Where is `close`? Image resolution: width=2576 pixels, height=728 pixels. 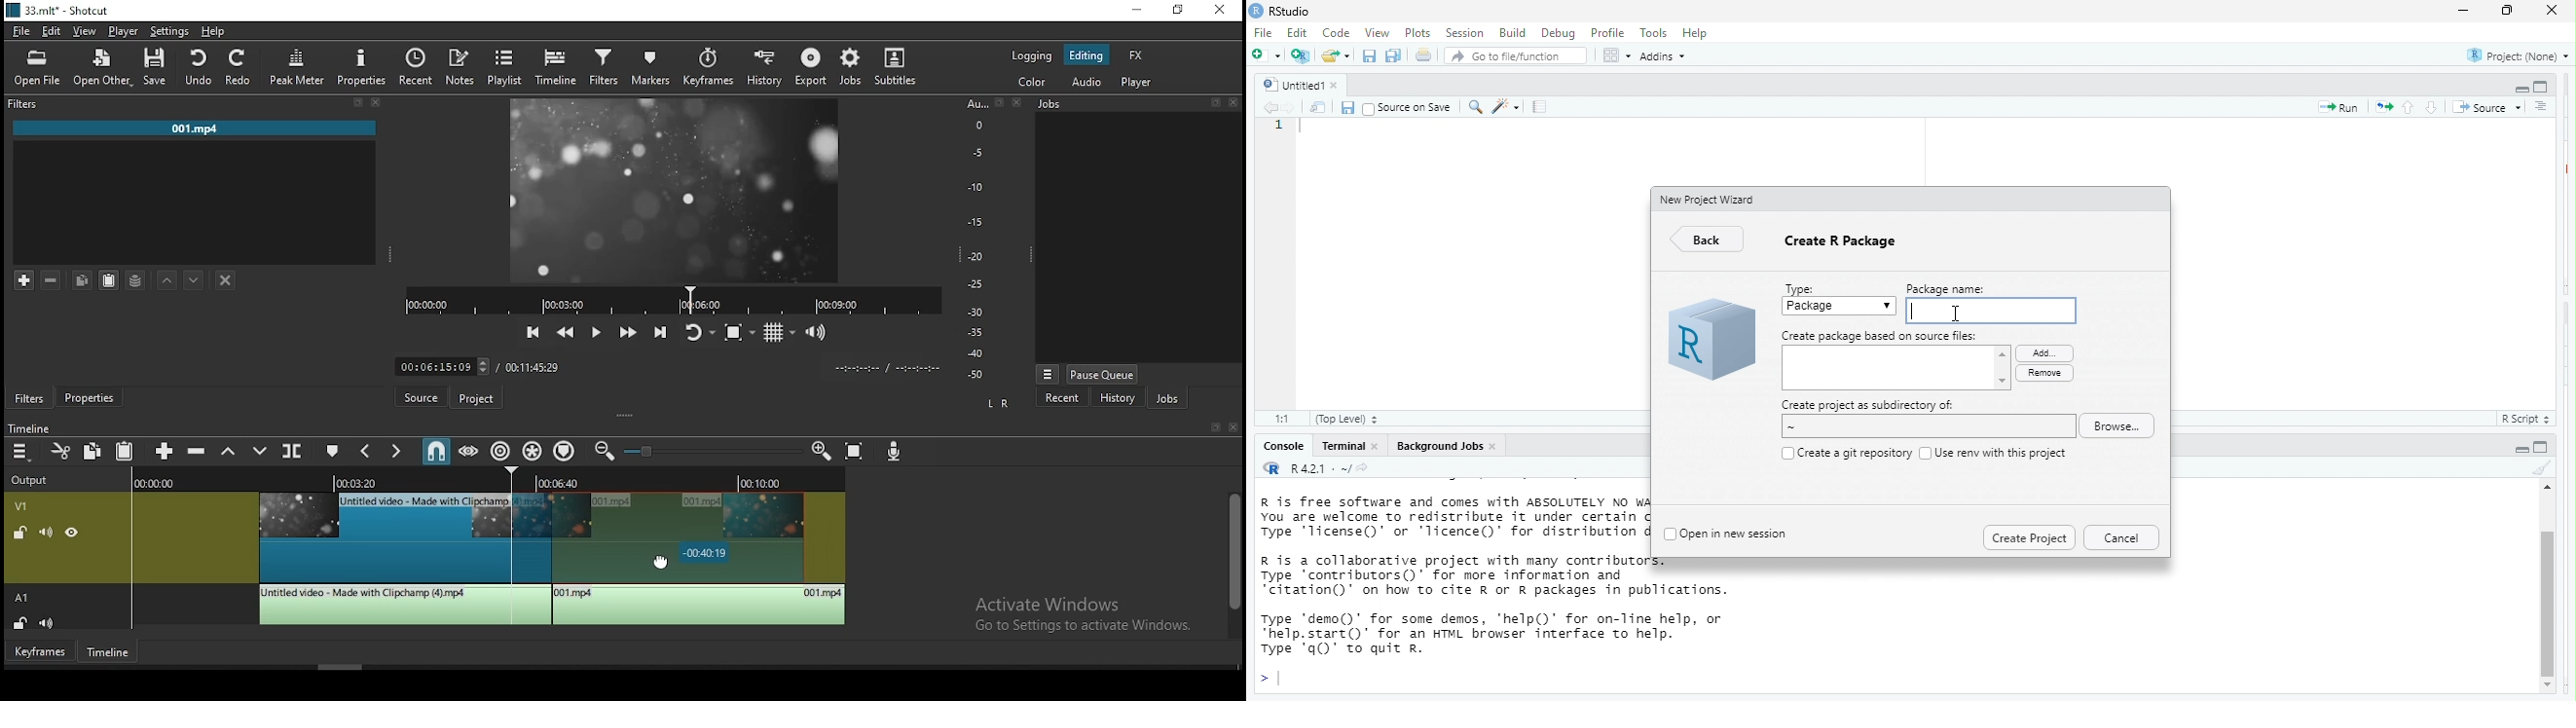
close is located at coordinates (1342, 85).